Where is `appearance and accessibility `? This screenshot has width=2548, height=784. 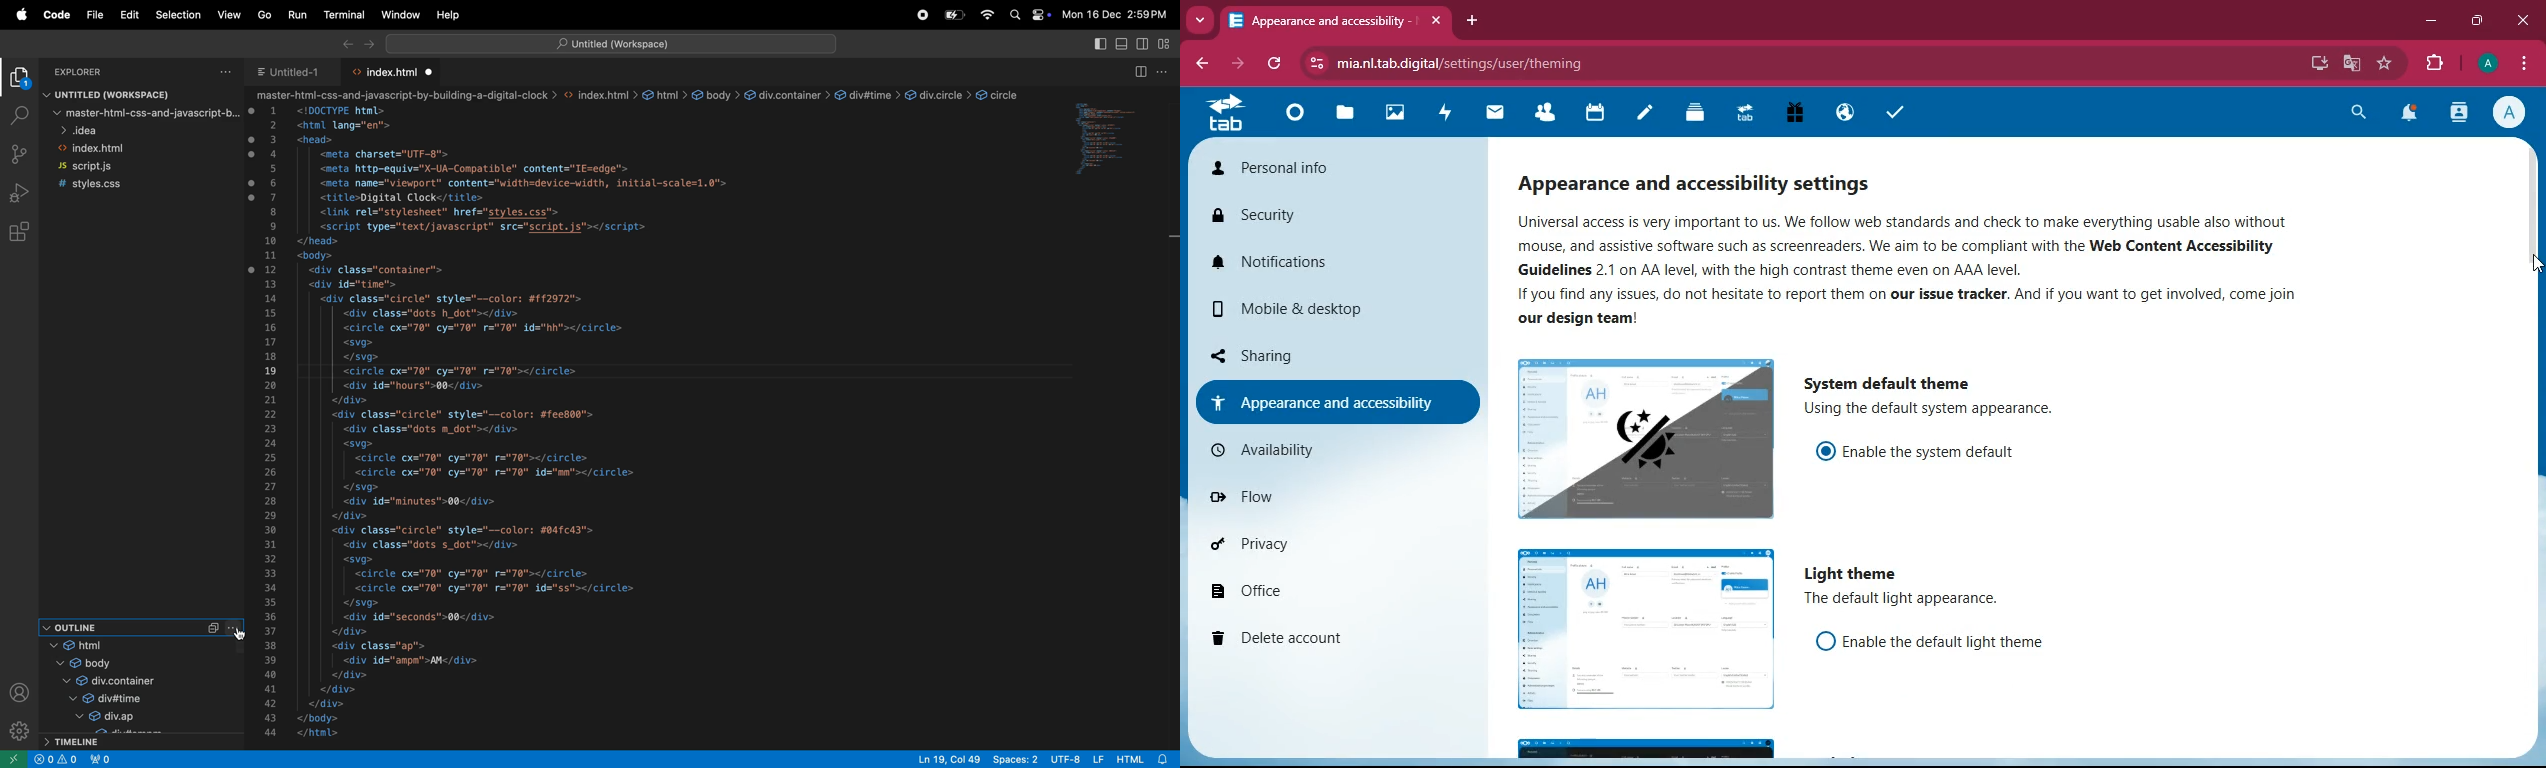 appearance and accessibility  is located at coordinates (1339, 21).